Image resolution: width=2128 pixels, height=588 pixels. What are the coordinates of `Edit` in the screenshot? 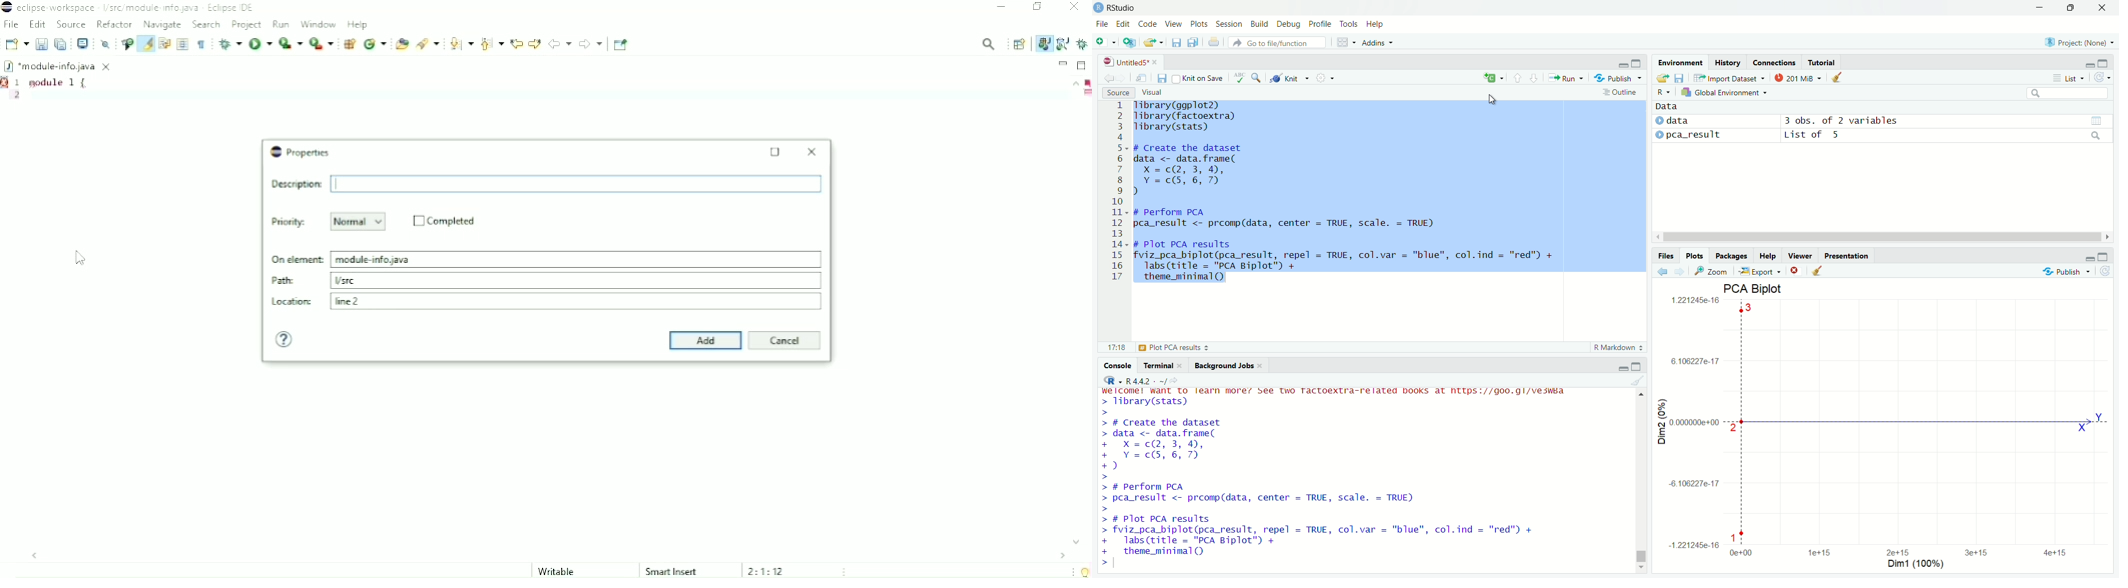 It's located at (1124, 25).